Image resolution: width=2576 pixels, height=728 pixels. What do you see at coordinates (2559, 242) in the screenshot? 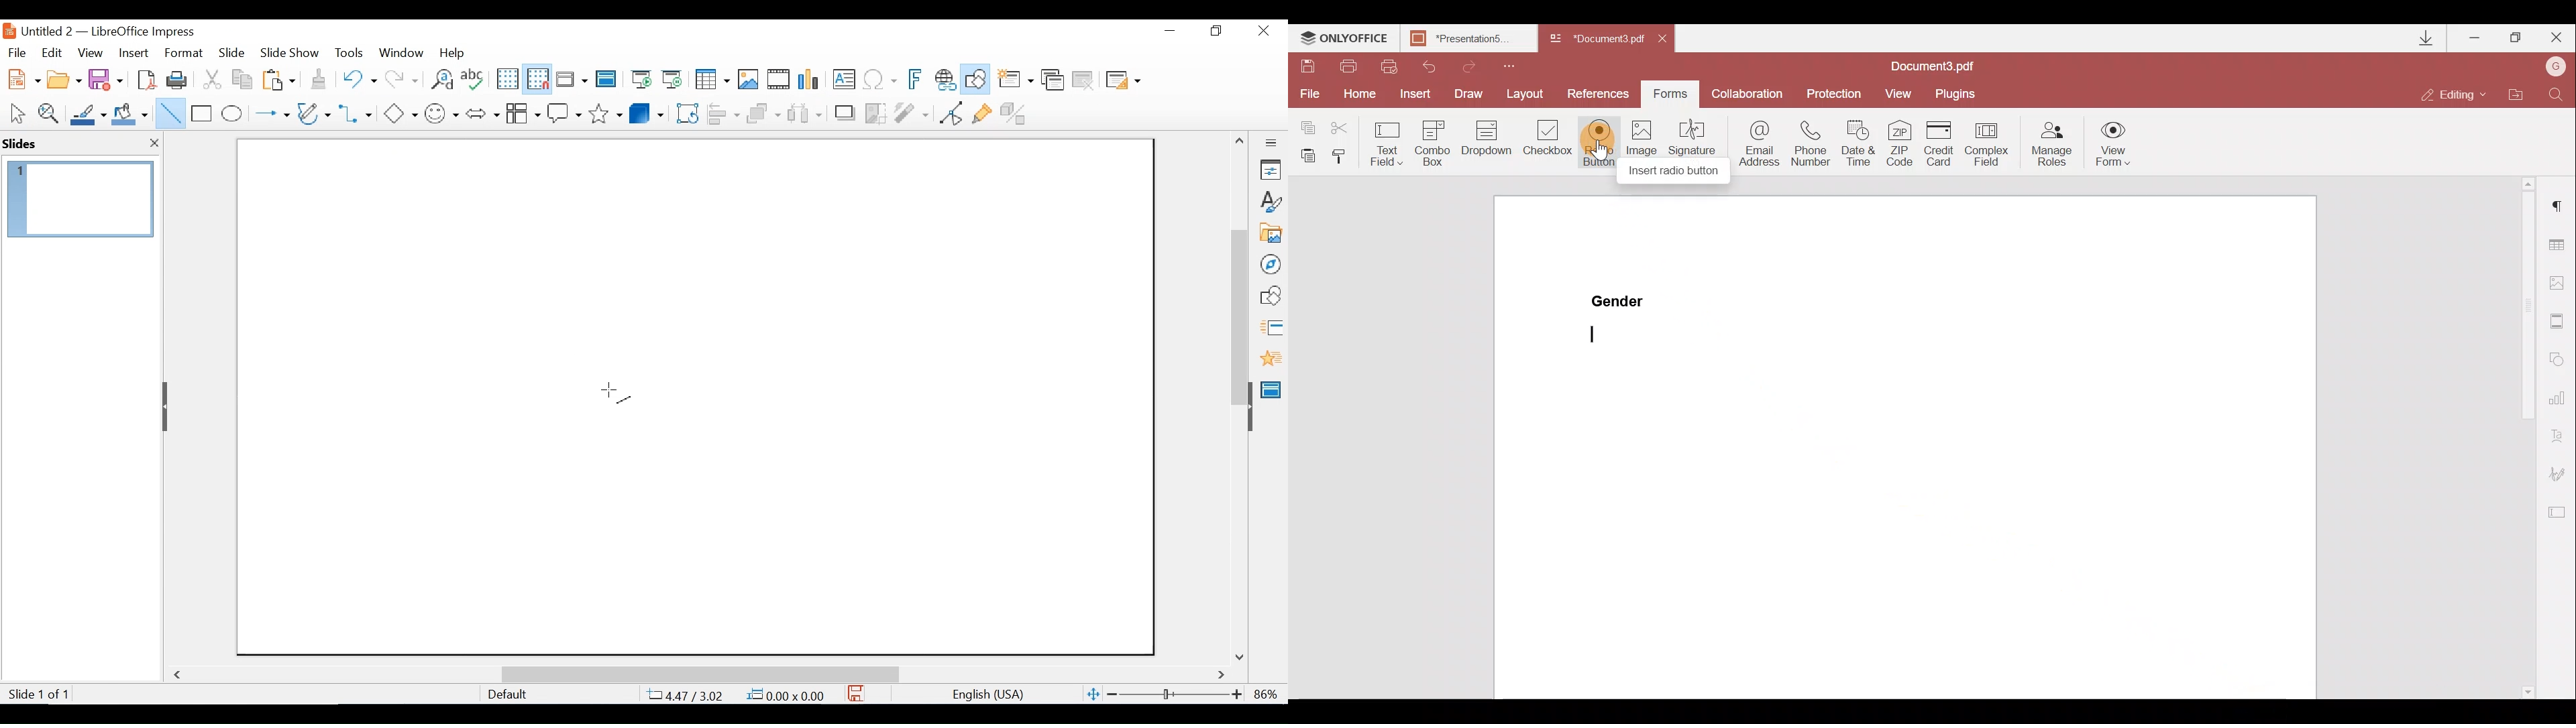
I see `Table settings` at bounding box center [2559, 242].